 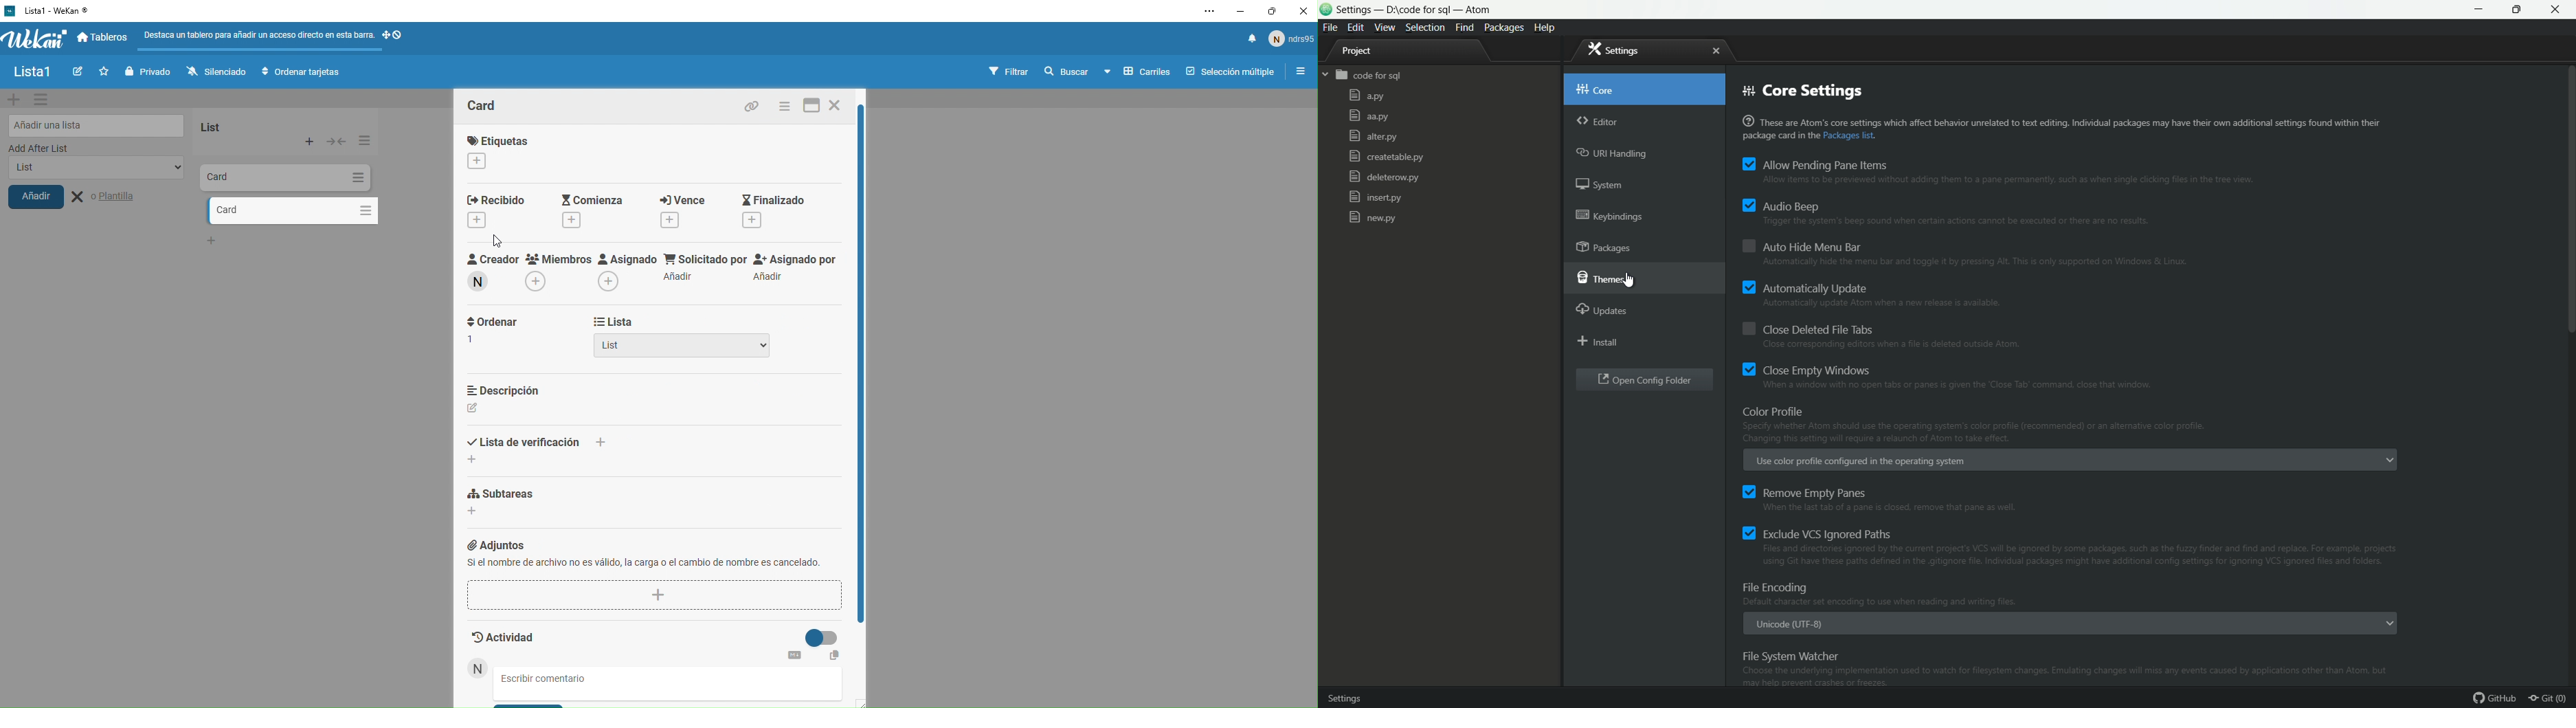 What do you see at coordinates (1505, 28) in the screenshot?
I see `packages menu` at bounding box center [1505, 28].